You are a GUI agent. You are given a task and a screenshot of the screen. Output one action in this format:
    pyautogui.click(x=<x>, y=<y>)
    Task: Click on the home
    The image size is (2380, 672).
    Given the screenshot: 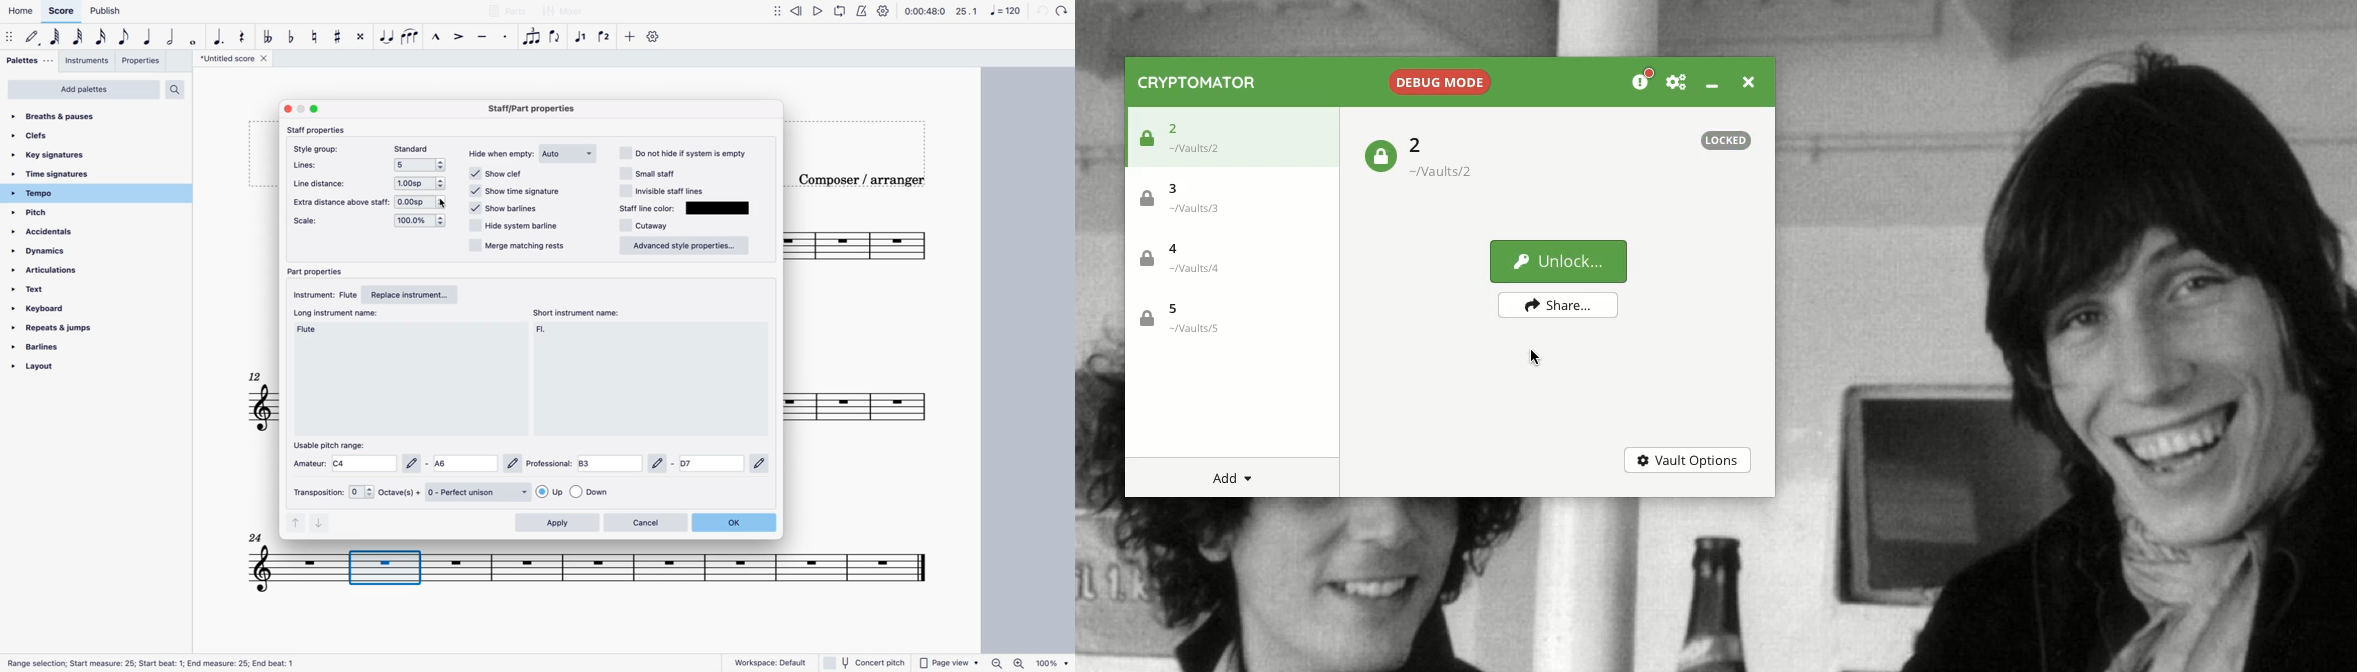 What is the action you would take?
    pyautogui.click(x=22, y=12)
    